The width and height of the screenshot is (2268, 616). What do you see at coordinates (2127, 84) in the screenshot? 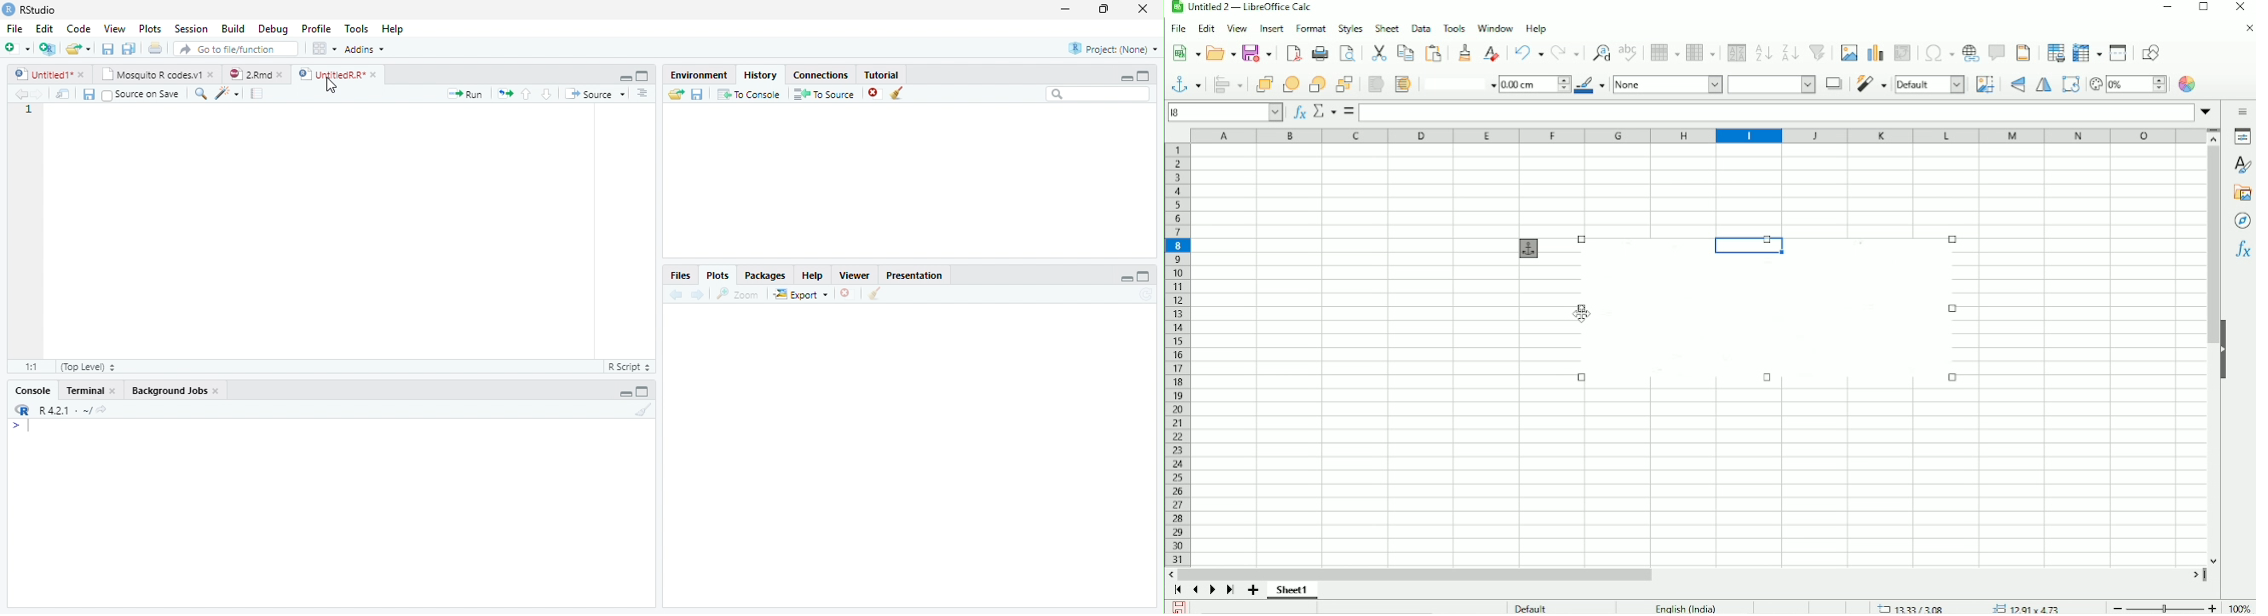
I see `Transparency` at bounding box center [2127, 84].